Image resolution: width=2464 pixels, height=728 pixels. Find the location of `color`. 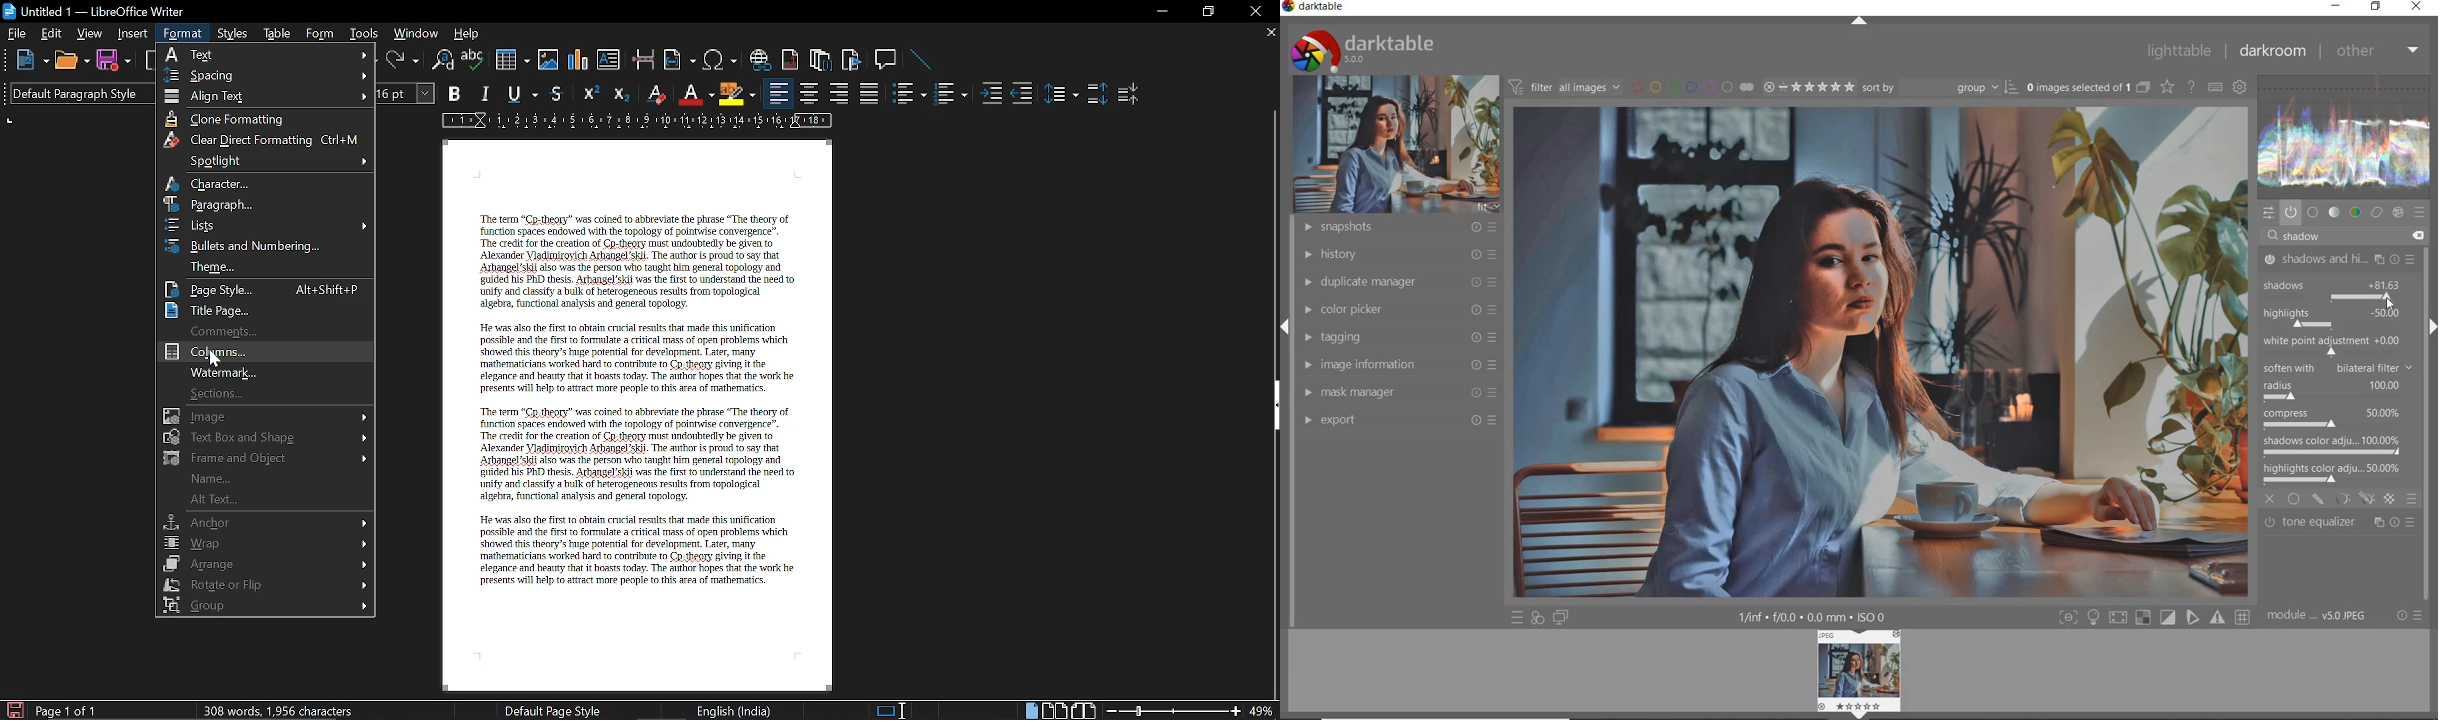

color is located at coordinates (2354, 212).